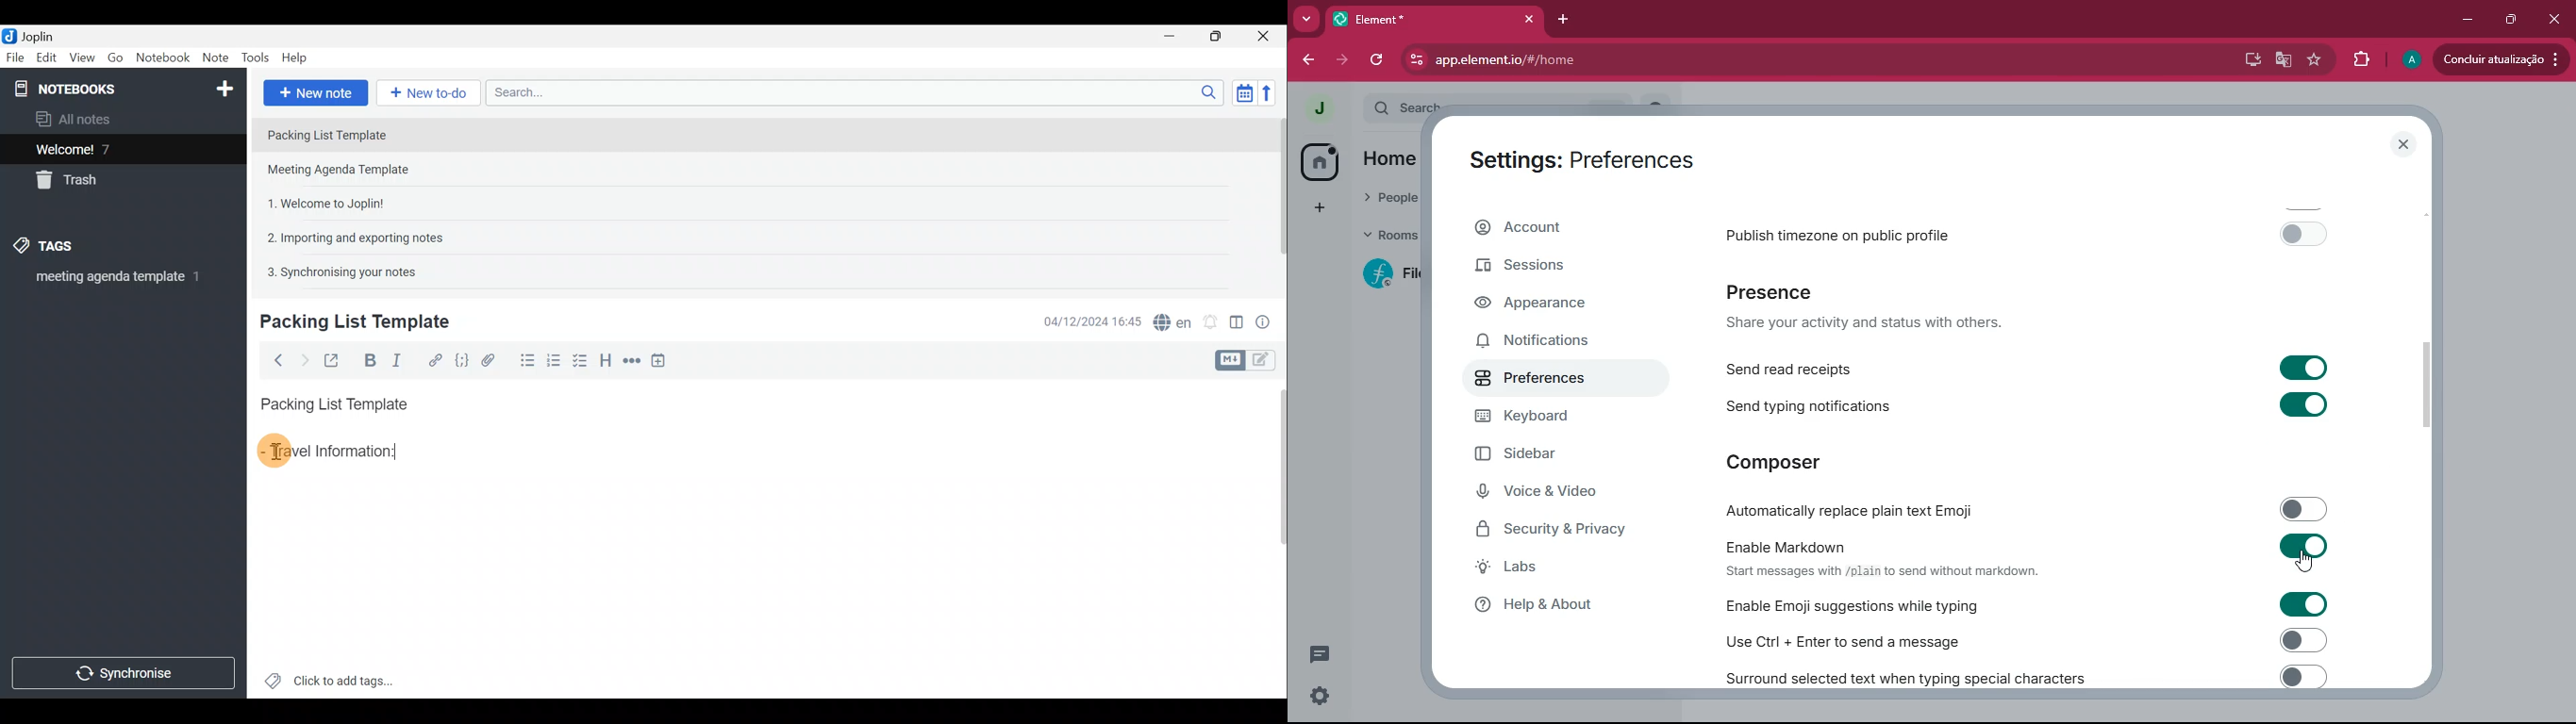  I want to click on notifications, so click(1544, 343).